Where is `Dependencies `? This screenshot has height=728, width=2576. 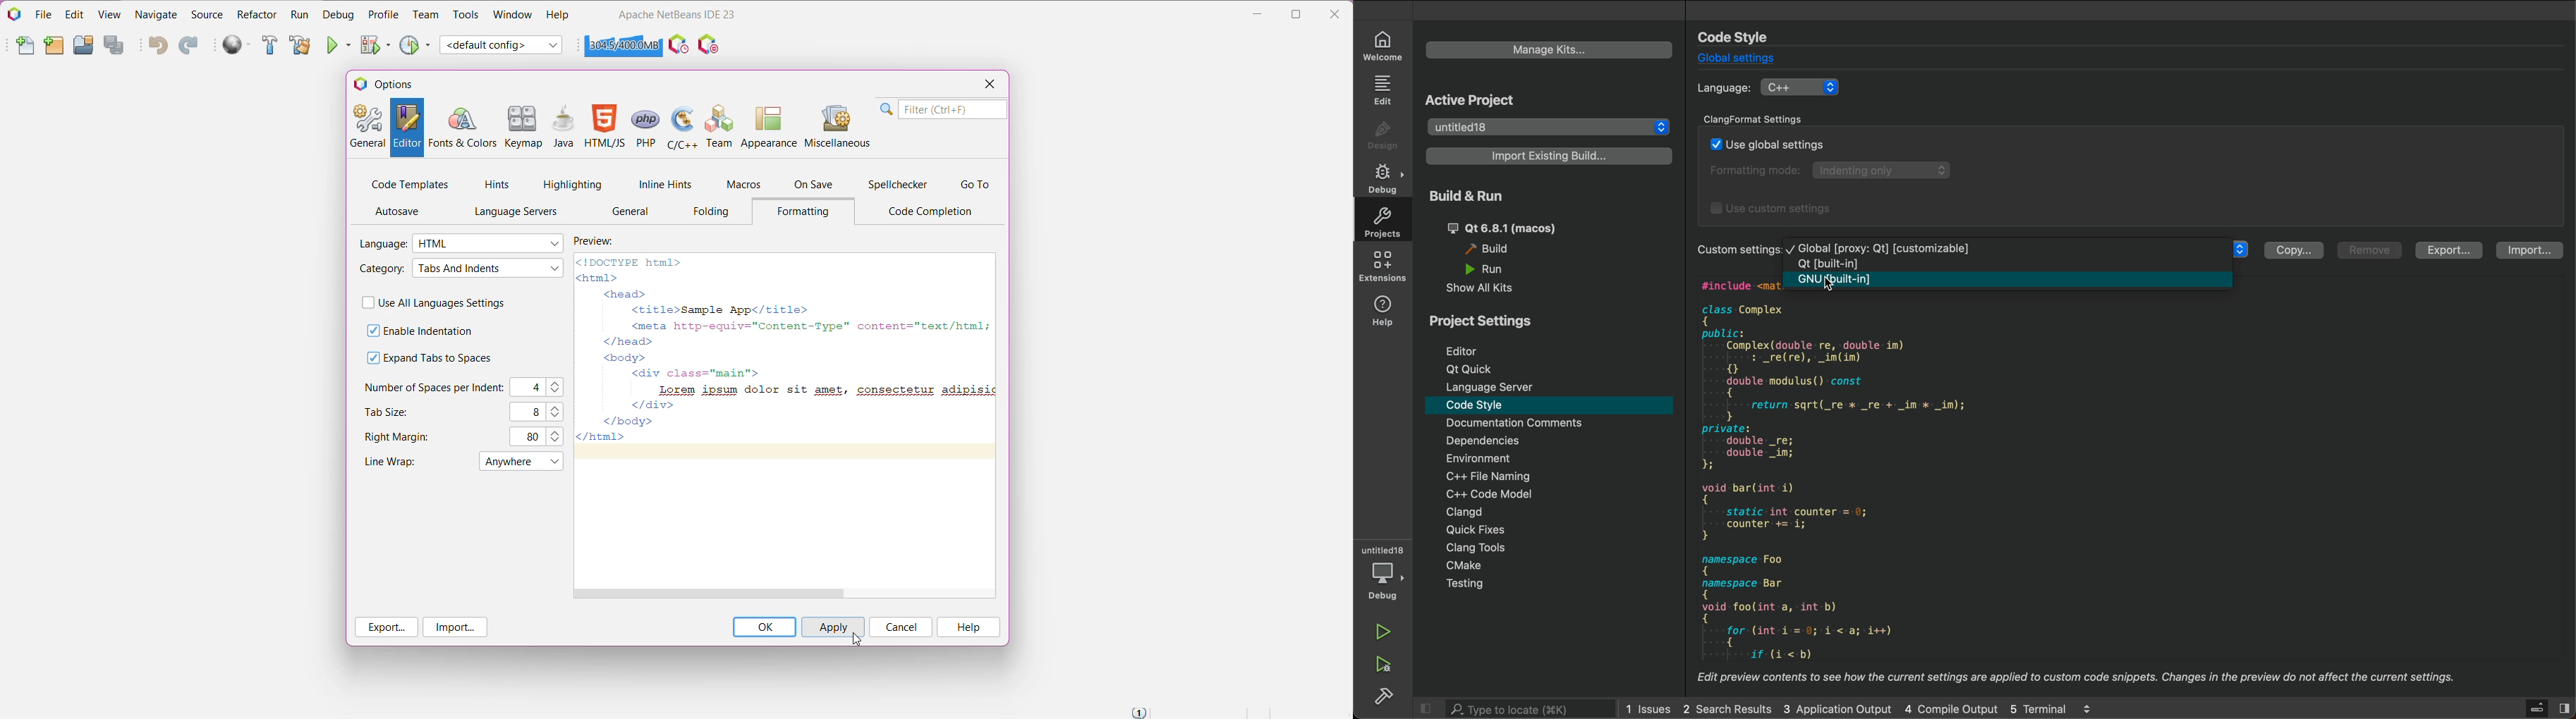 Dependencies  is located at coordinates (1506, 441).